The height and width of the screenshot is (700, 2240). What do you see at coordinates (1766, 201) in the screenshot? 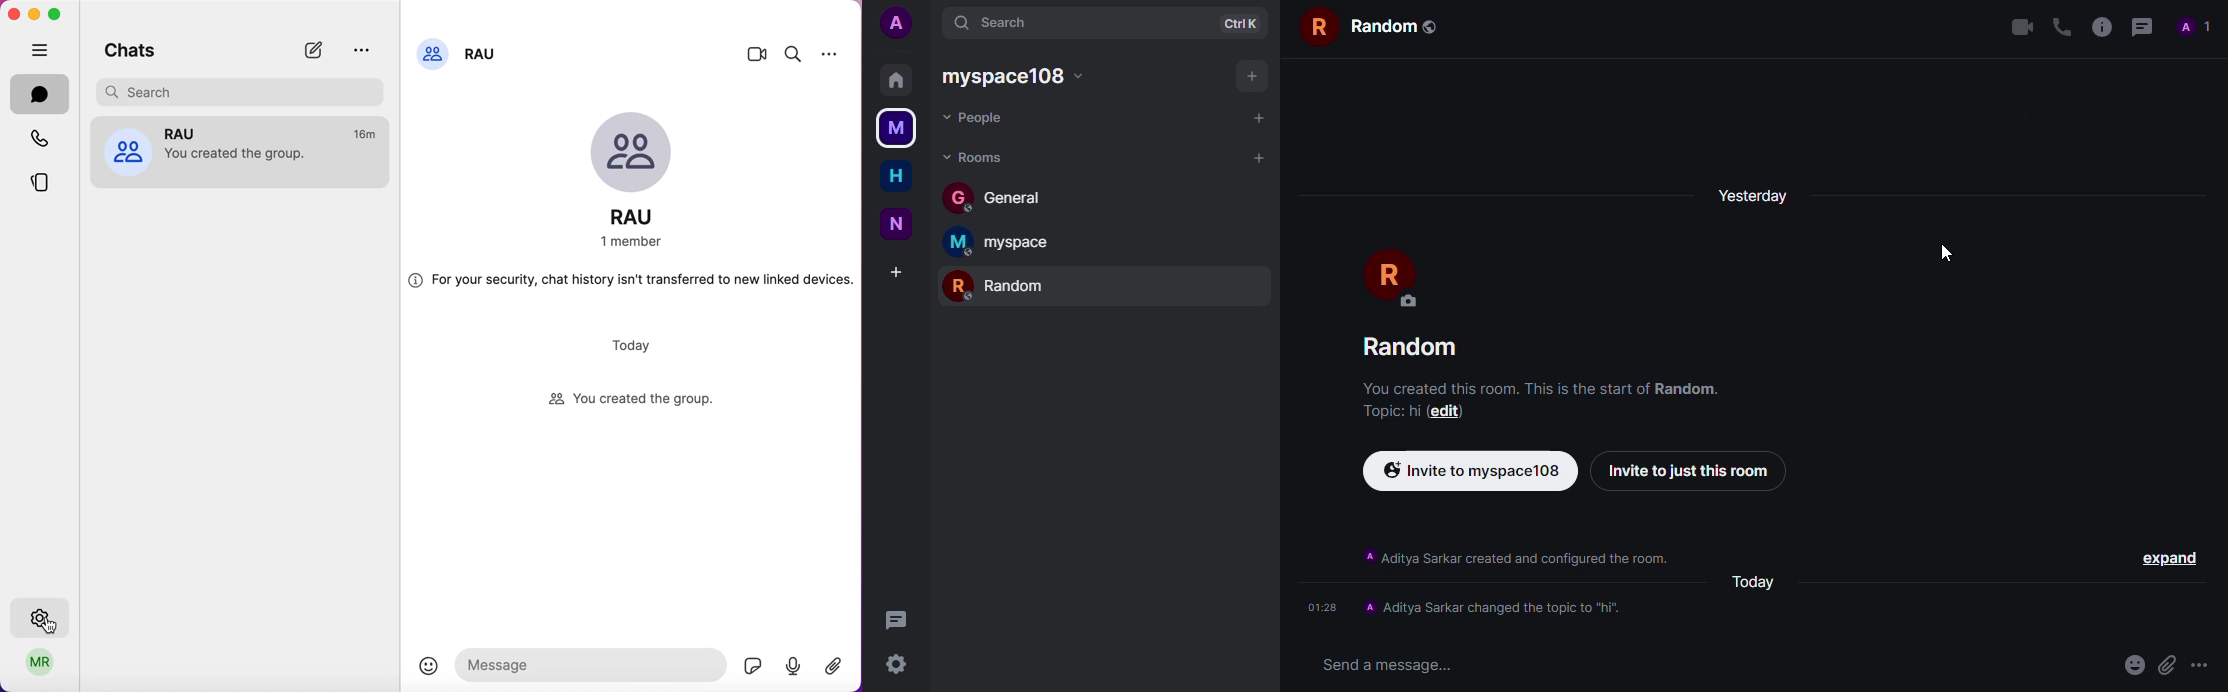
I see `yesterday` at bounding box center [1766, 201].